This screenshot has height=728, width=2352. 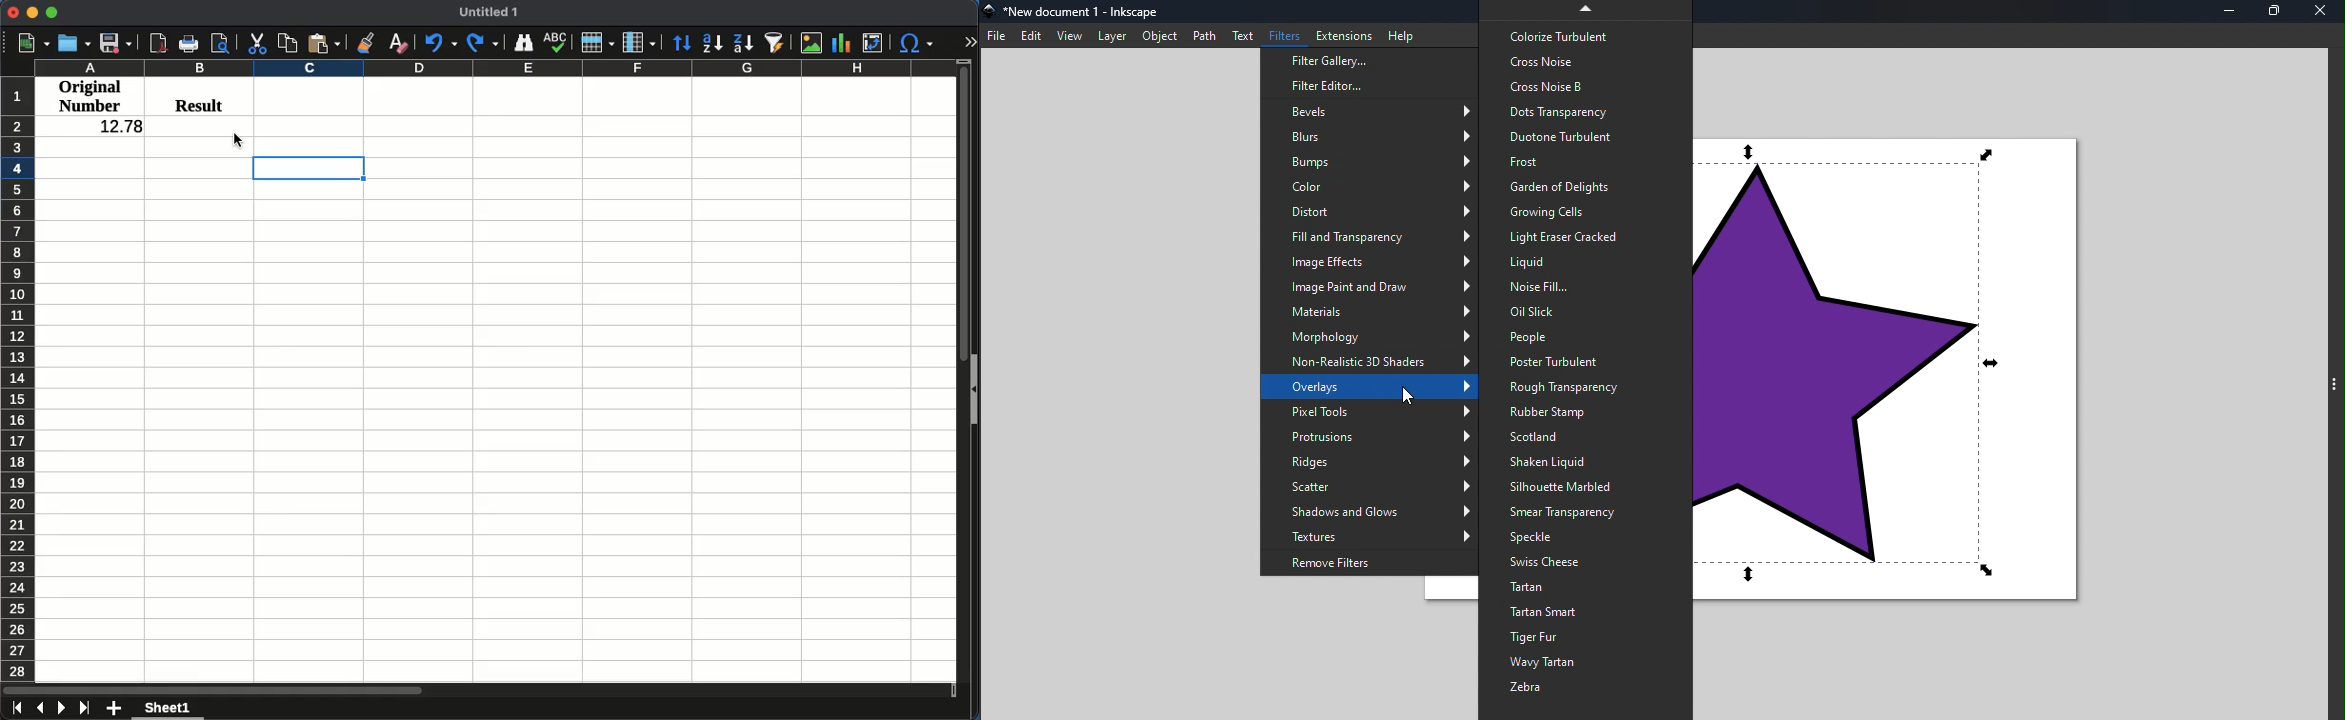 What do you see at coordinates (287, 43) in the screenshot?
I see `copy` at bounding box center [287, 43].